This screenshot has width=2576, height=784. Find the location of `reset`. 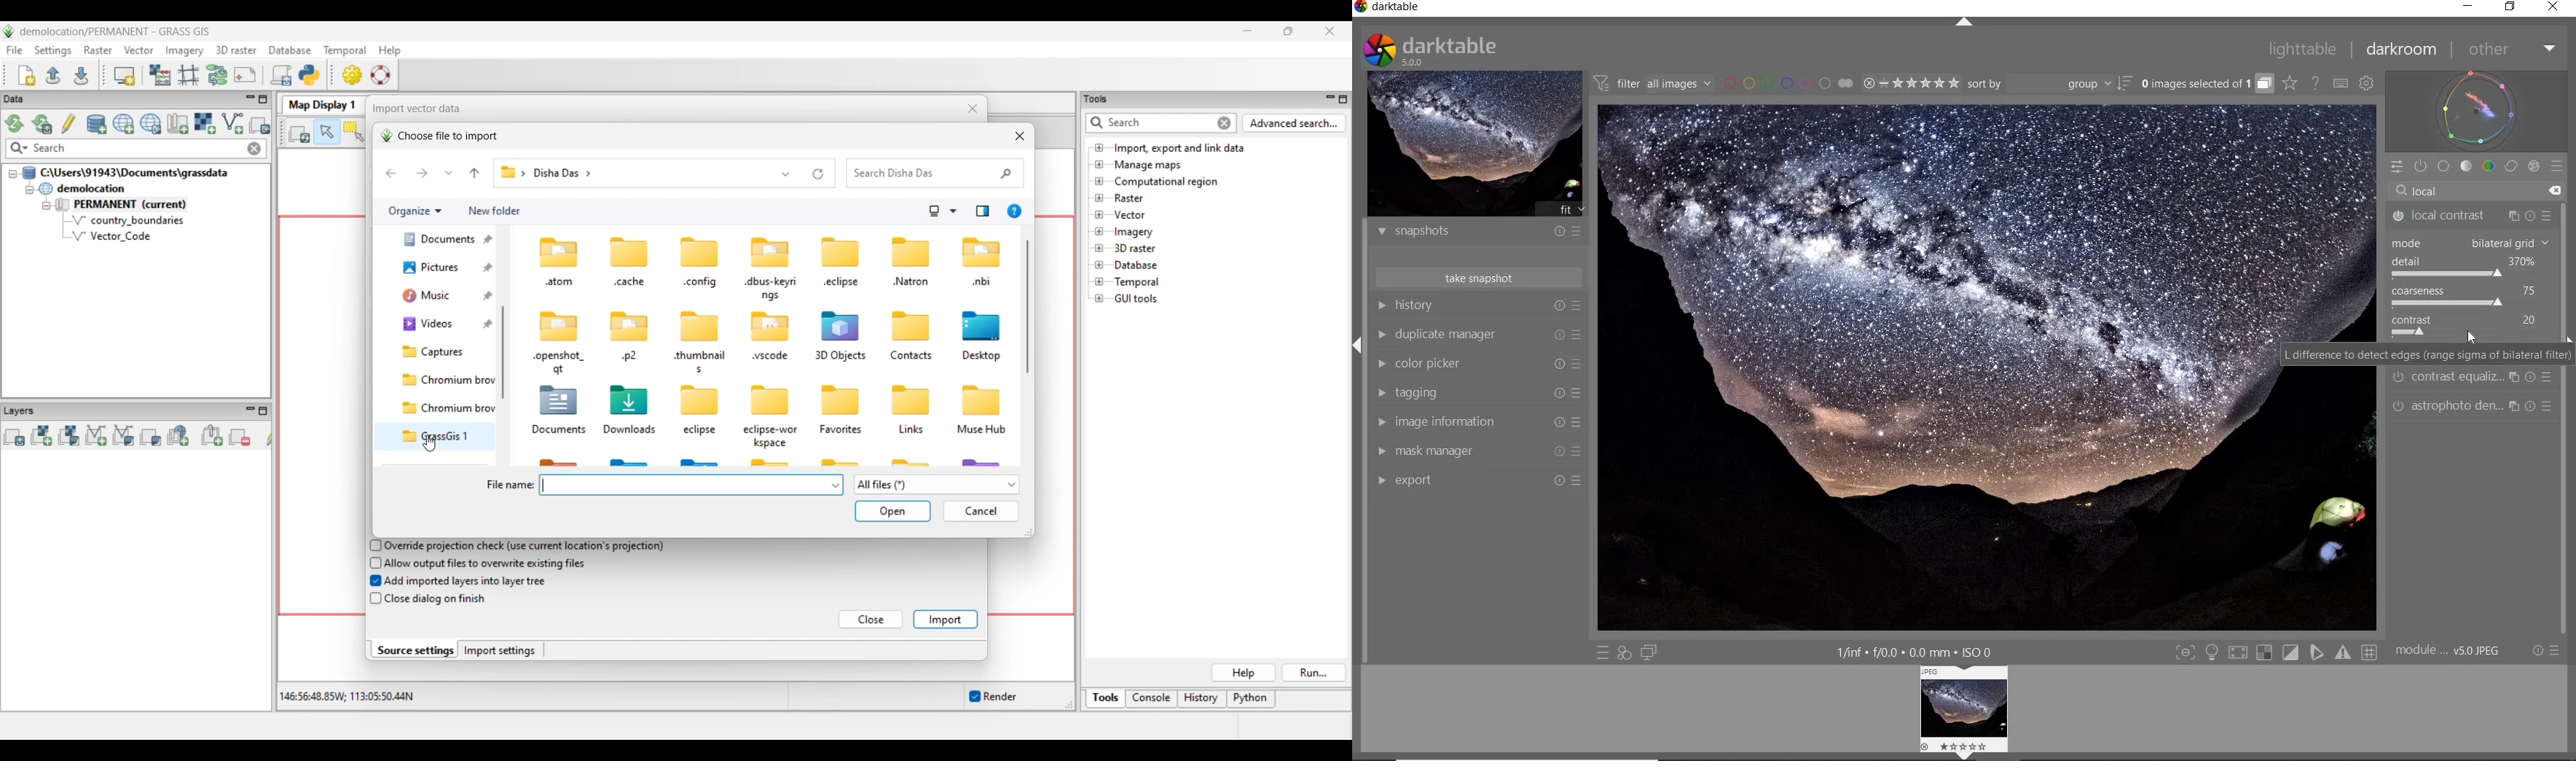

reset is located at coordinates (1558, 306).